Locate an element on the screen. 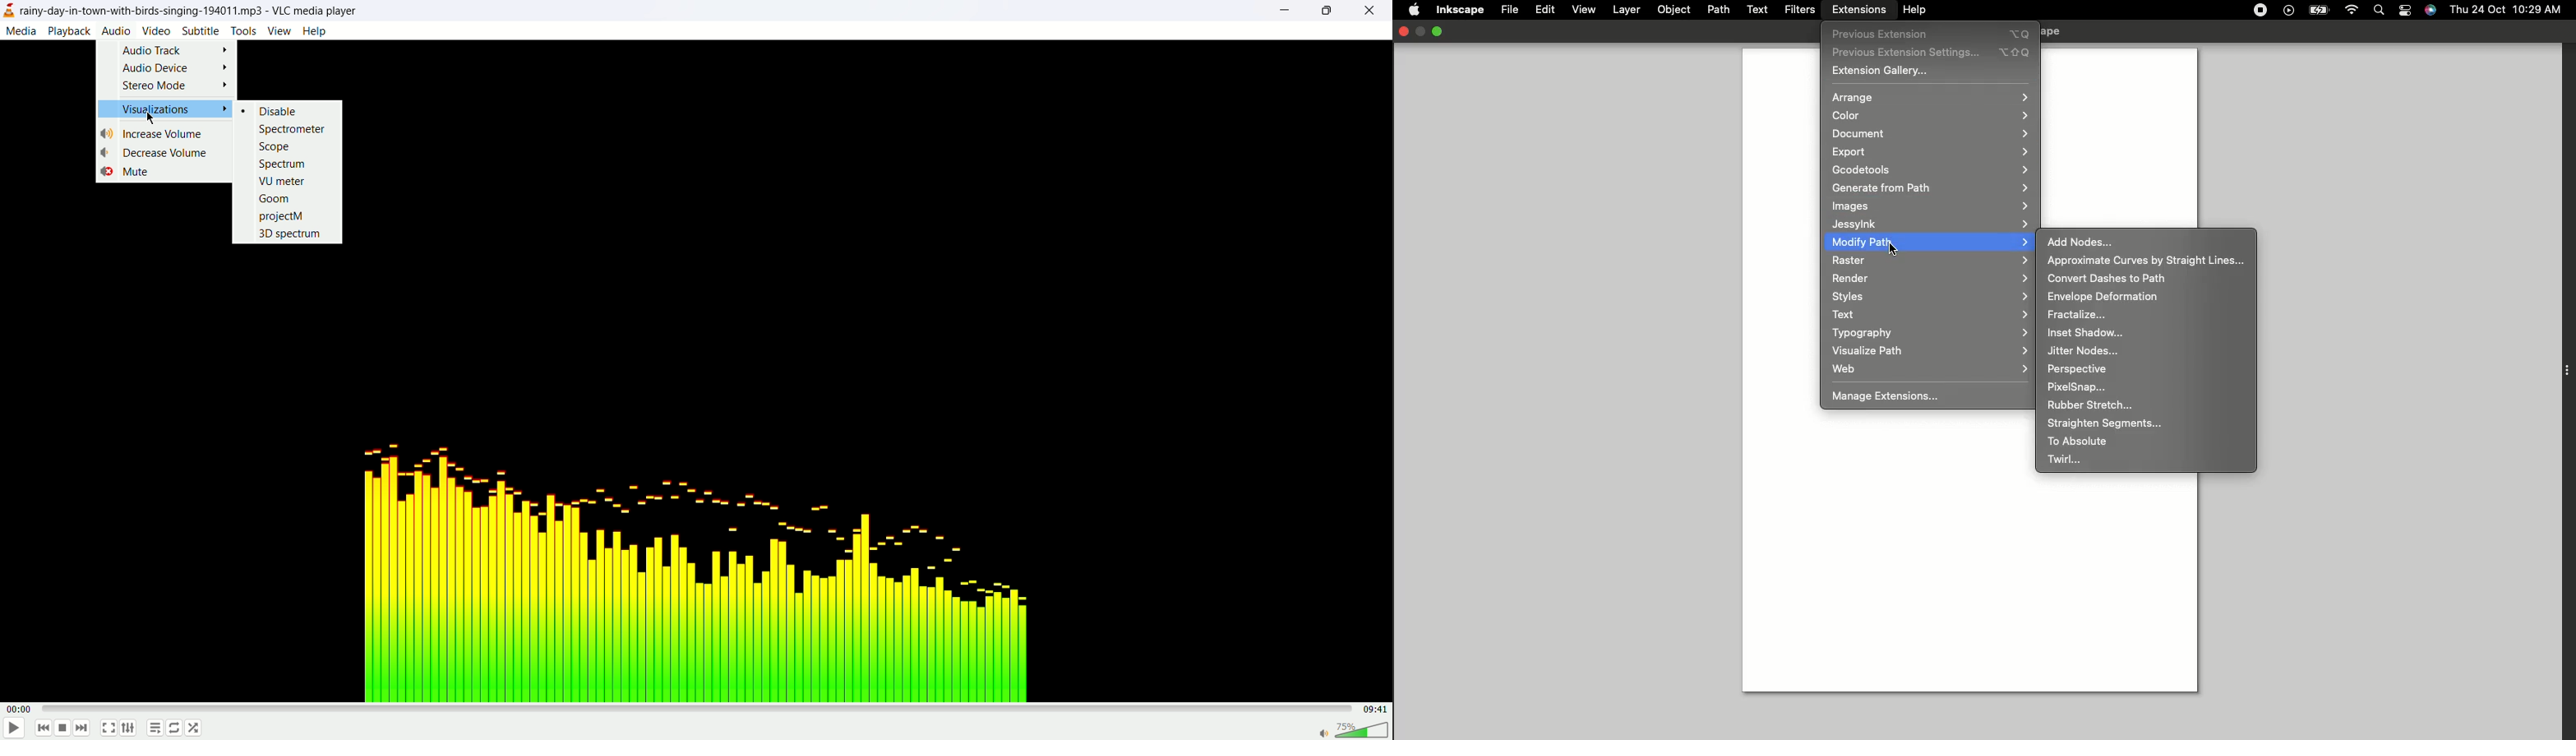 The height and width of the screenshot is (756, 2576). subtitle is located at coordinates (199, 29).